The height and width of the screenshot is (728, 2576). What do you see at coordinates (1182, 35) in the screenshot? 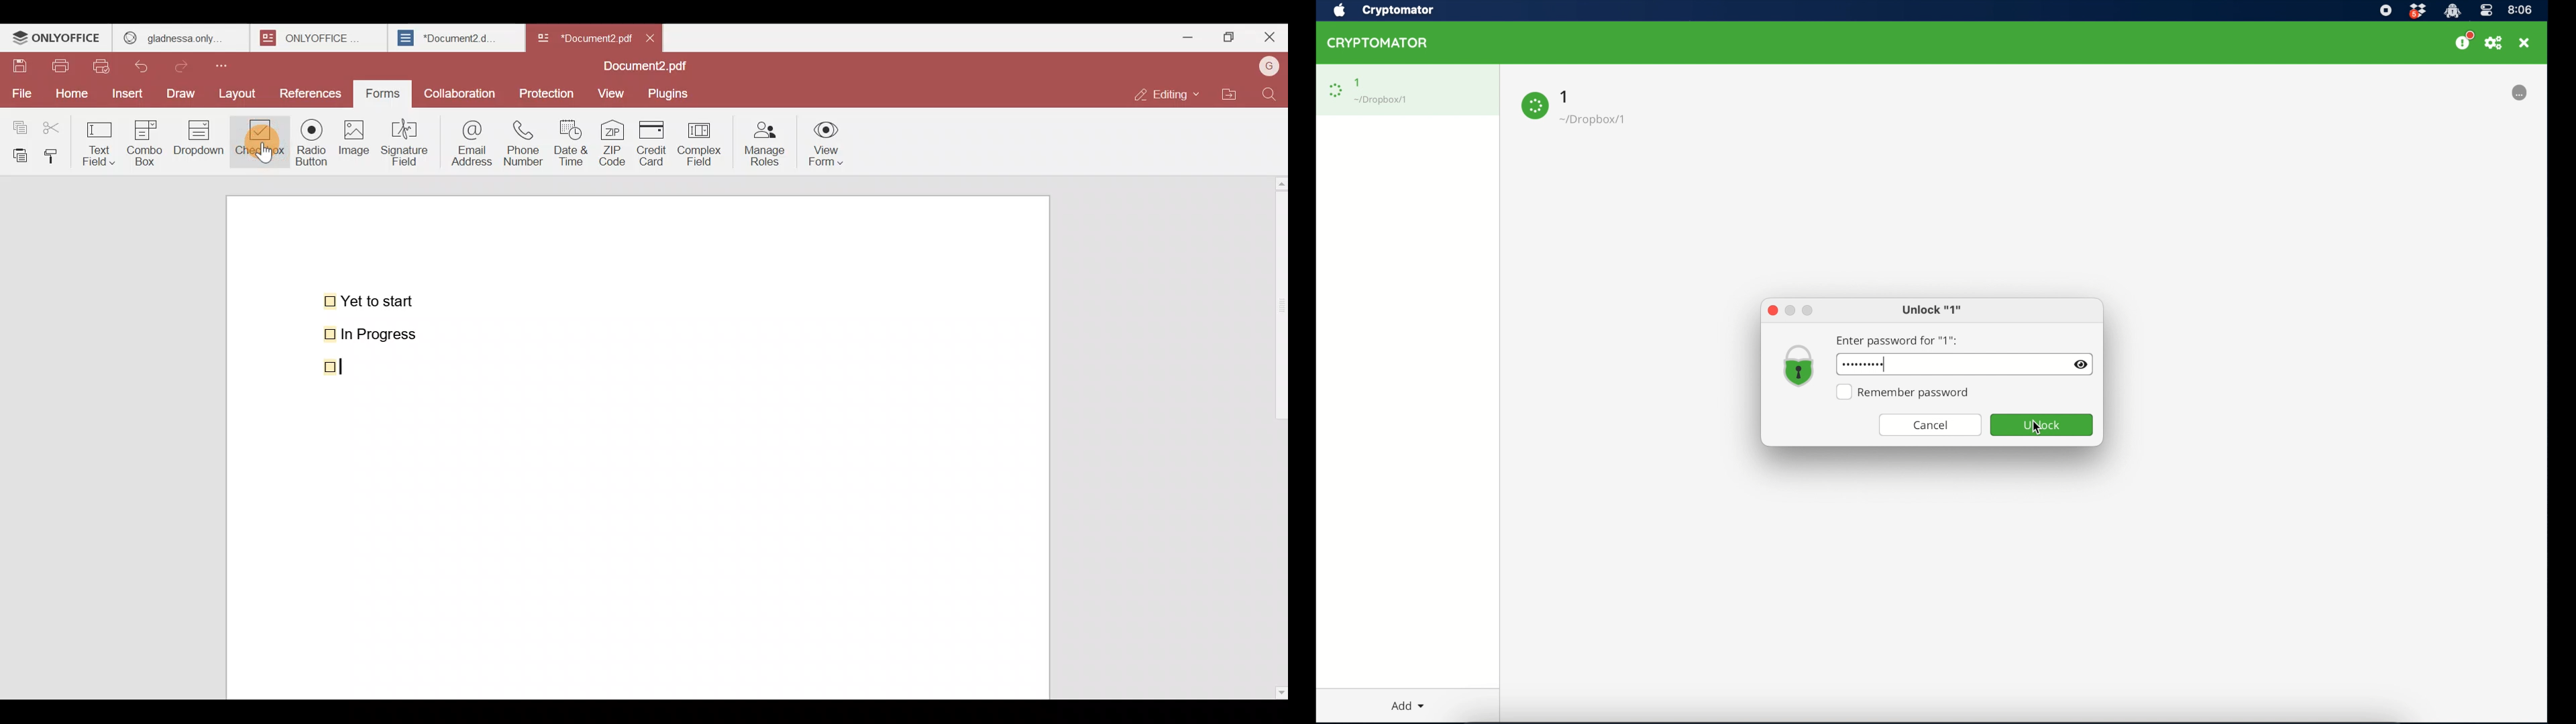
I see `Minimize` at bounding box center [1182, 35].